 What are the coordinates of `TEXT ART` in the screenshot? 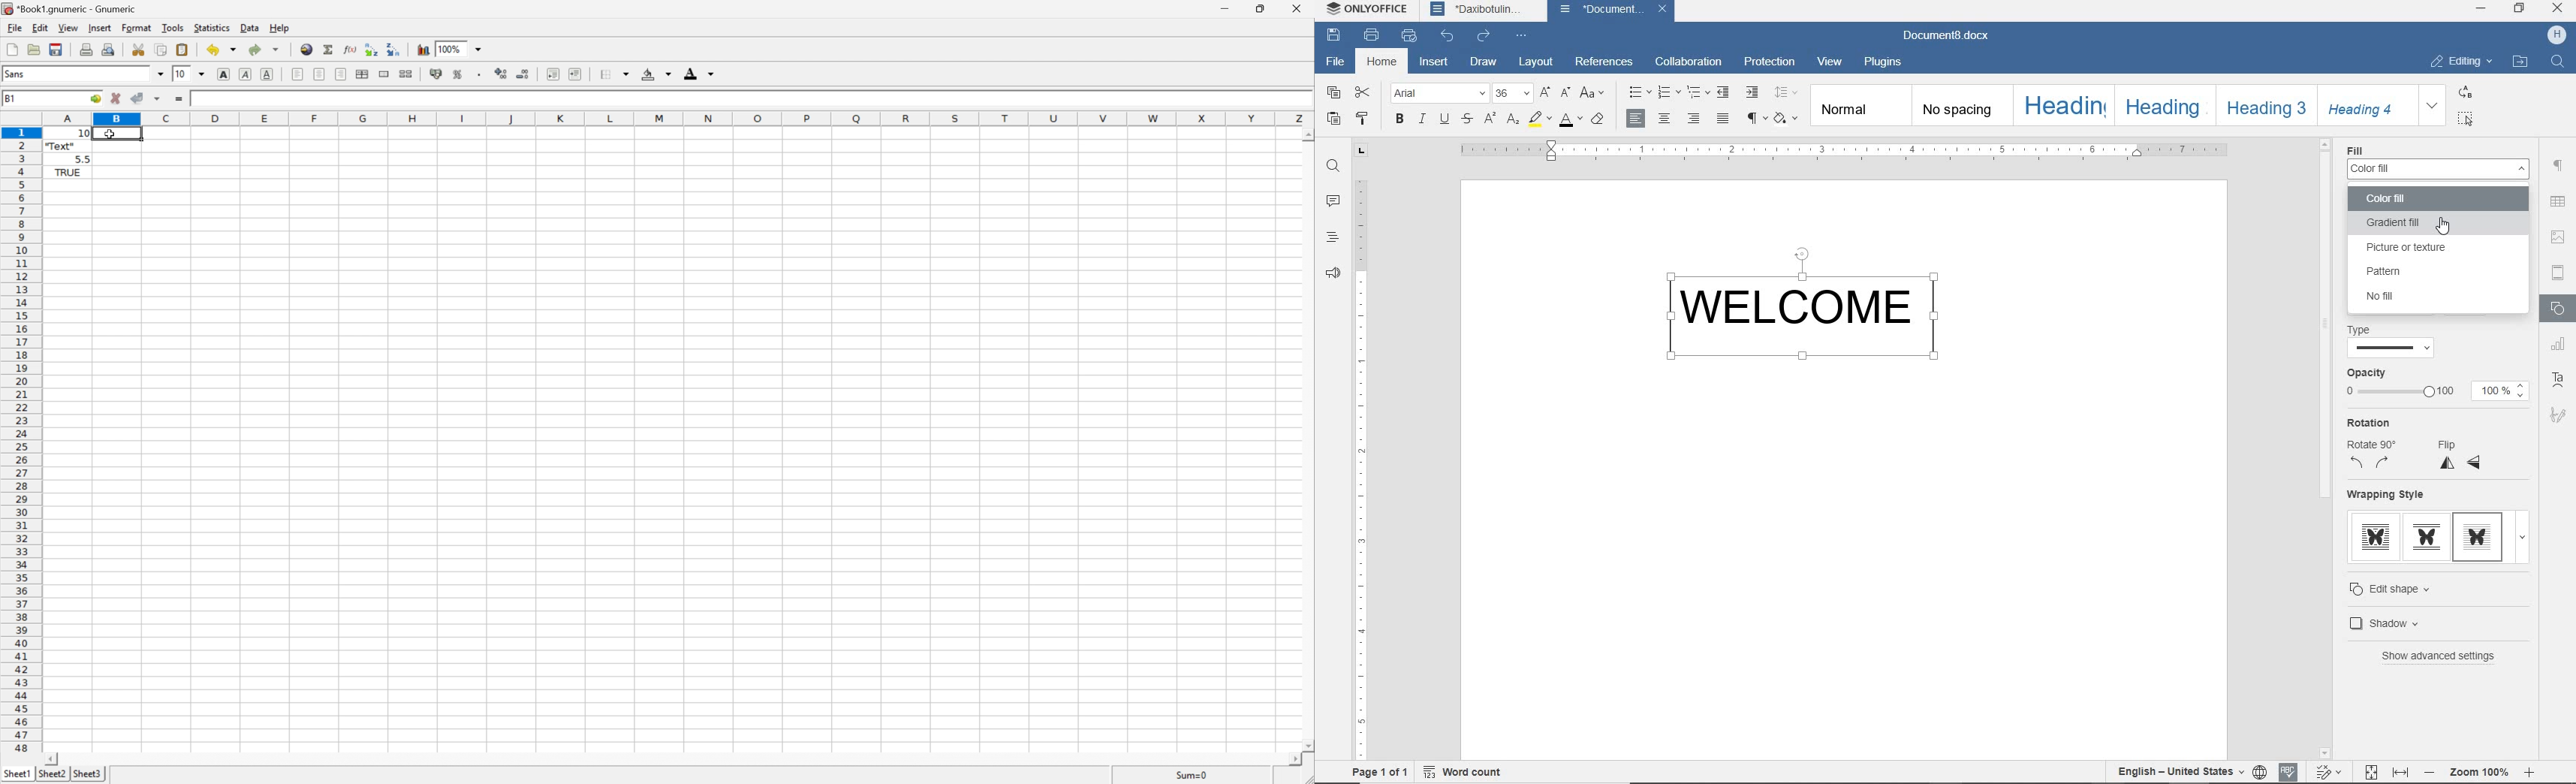 It's located at (2559, 380).